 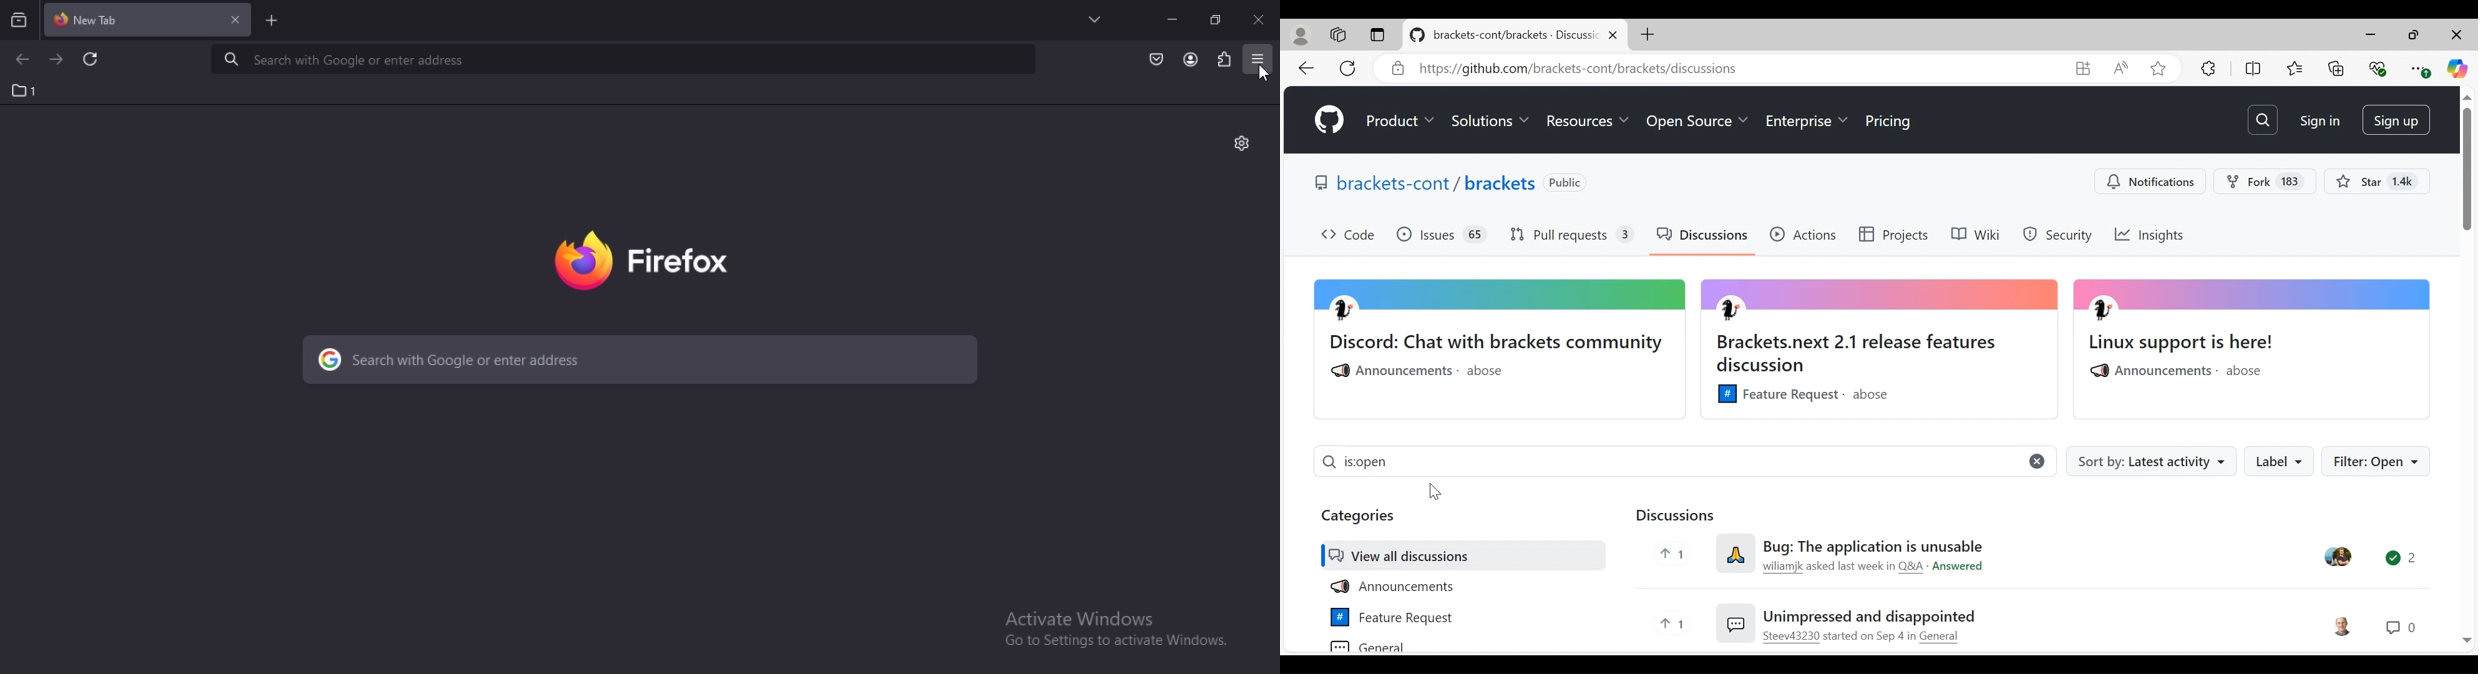 What do you see at coordinates (1222, 58) in the screenshot?
I see `extensions` at bounding box center [1222, 58].